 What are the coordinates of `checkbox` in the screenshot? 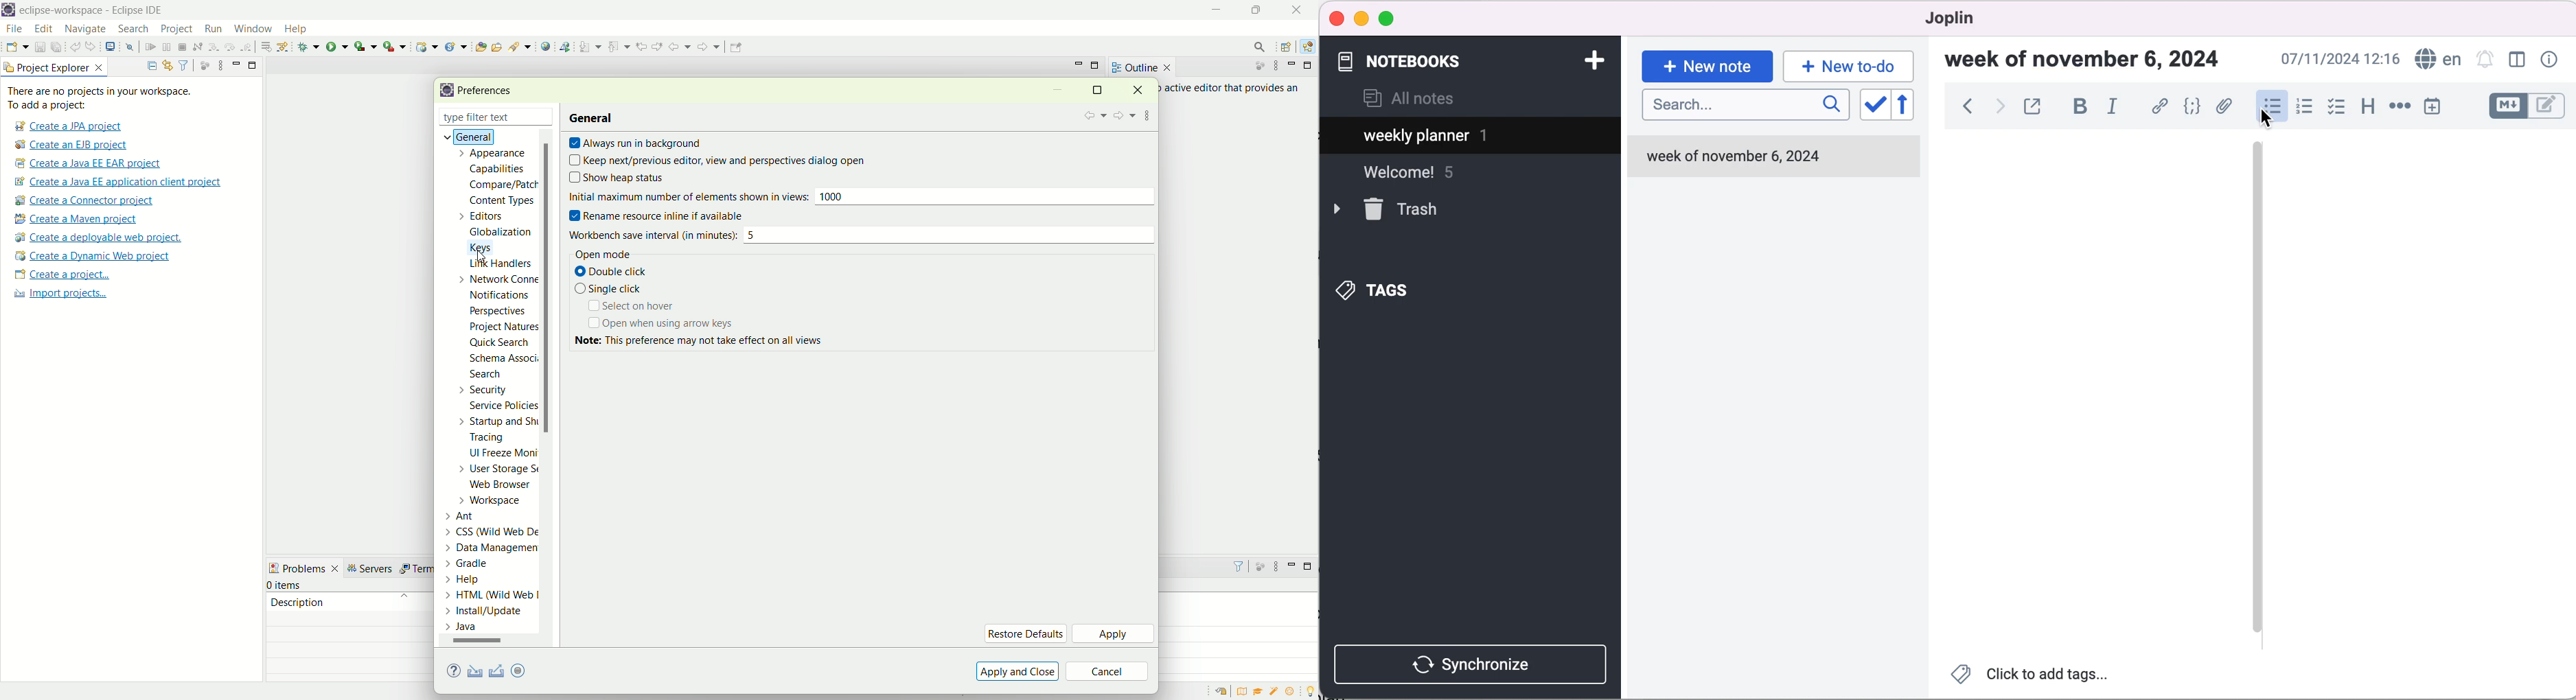 It's located at (2336, 107).